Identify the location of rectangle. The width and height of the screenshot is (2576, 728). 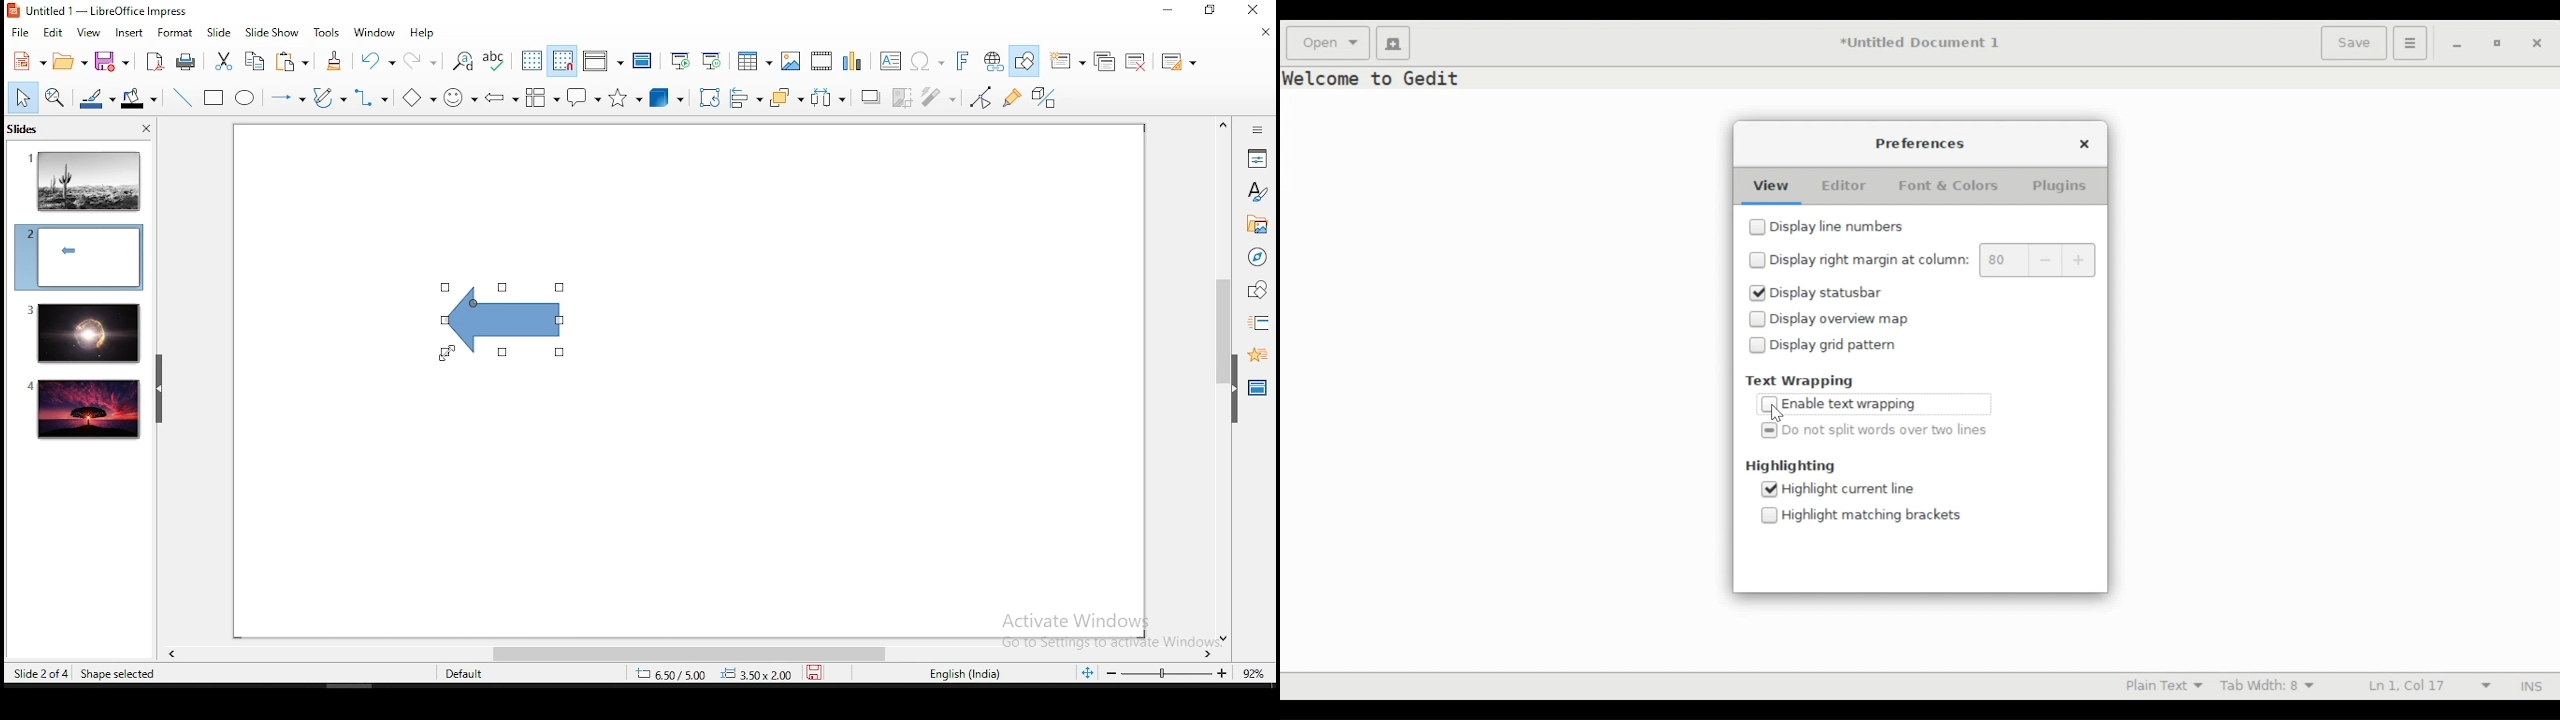
(215, 99).